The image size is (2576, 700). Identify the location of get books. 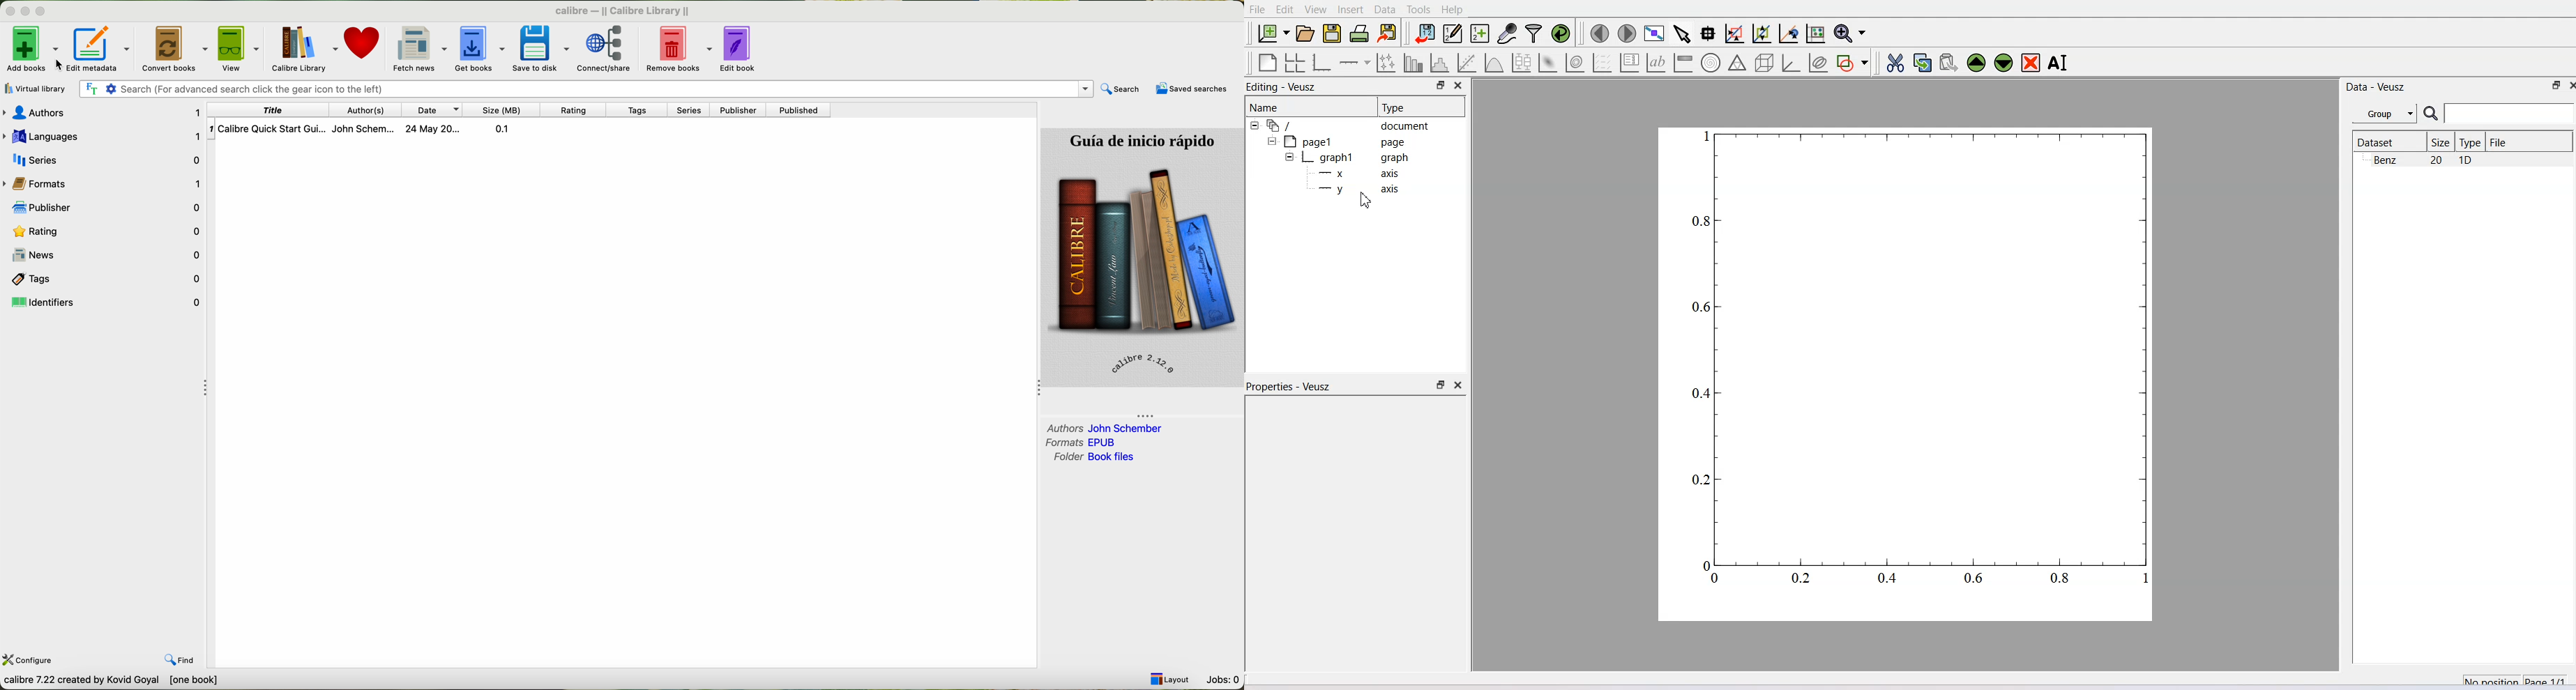
(482, 49).